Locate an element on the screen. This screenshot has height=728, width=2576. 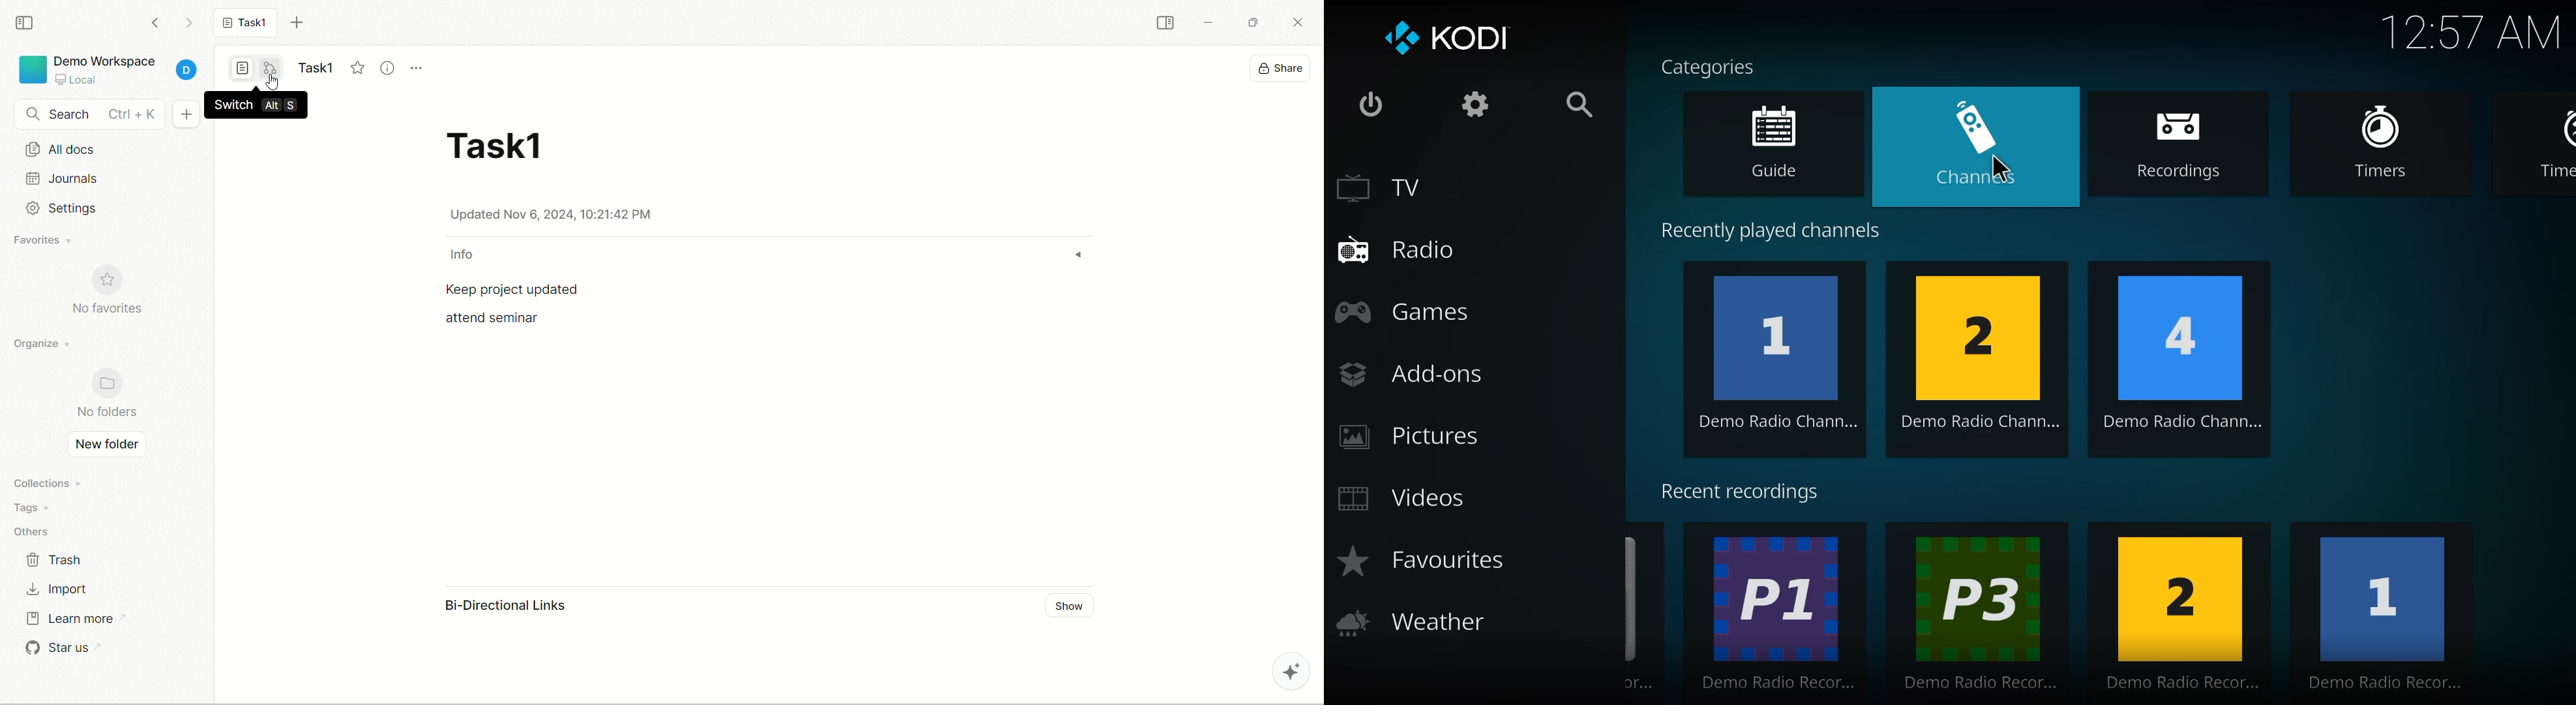
games is located at coordinates (1409, 316).